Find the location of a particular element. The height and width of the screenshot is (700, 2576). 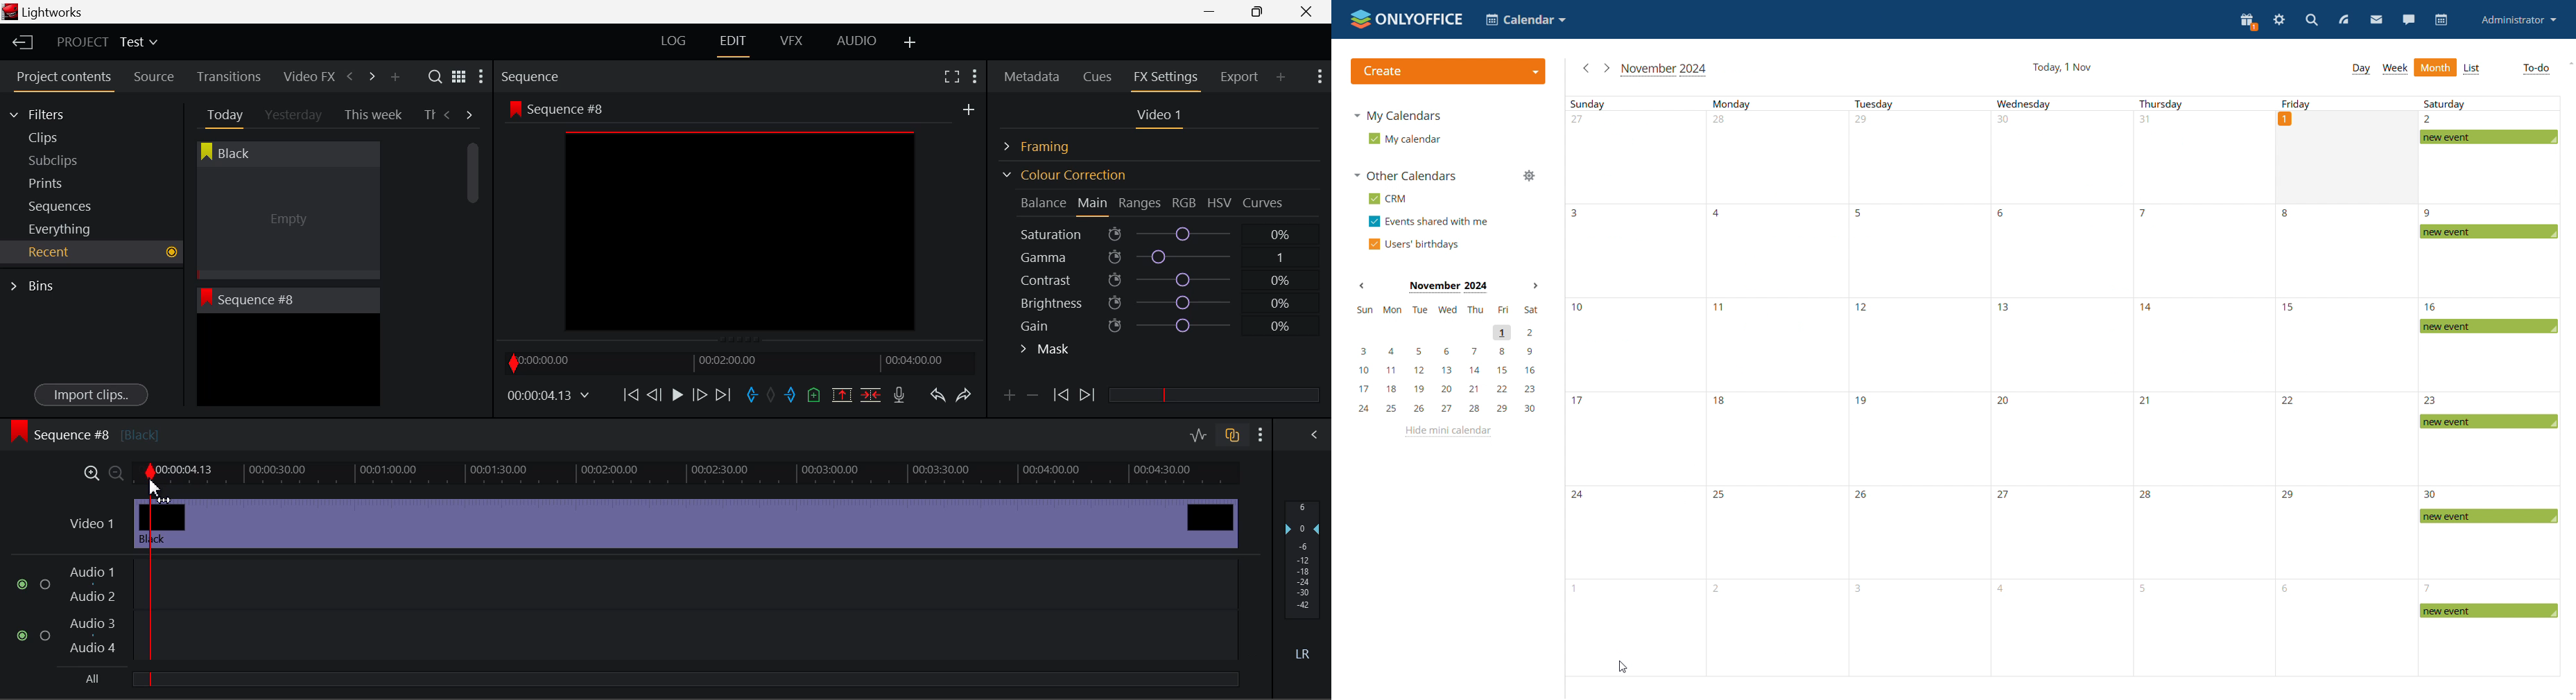

Filters is located at coordinates (50, 112).